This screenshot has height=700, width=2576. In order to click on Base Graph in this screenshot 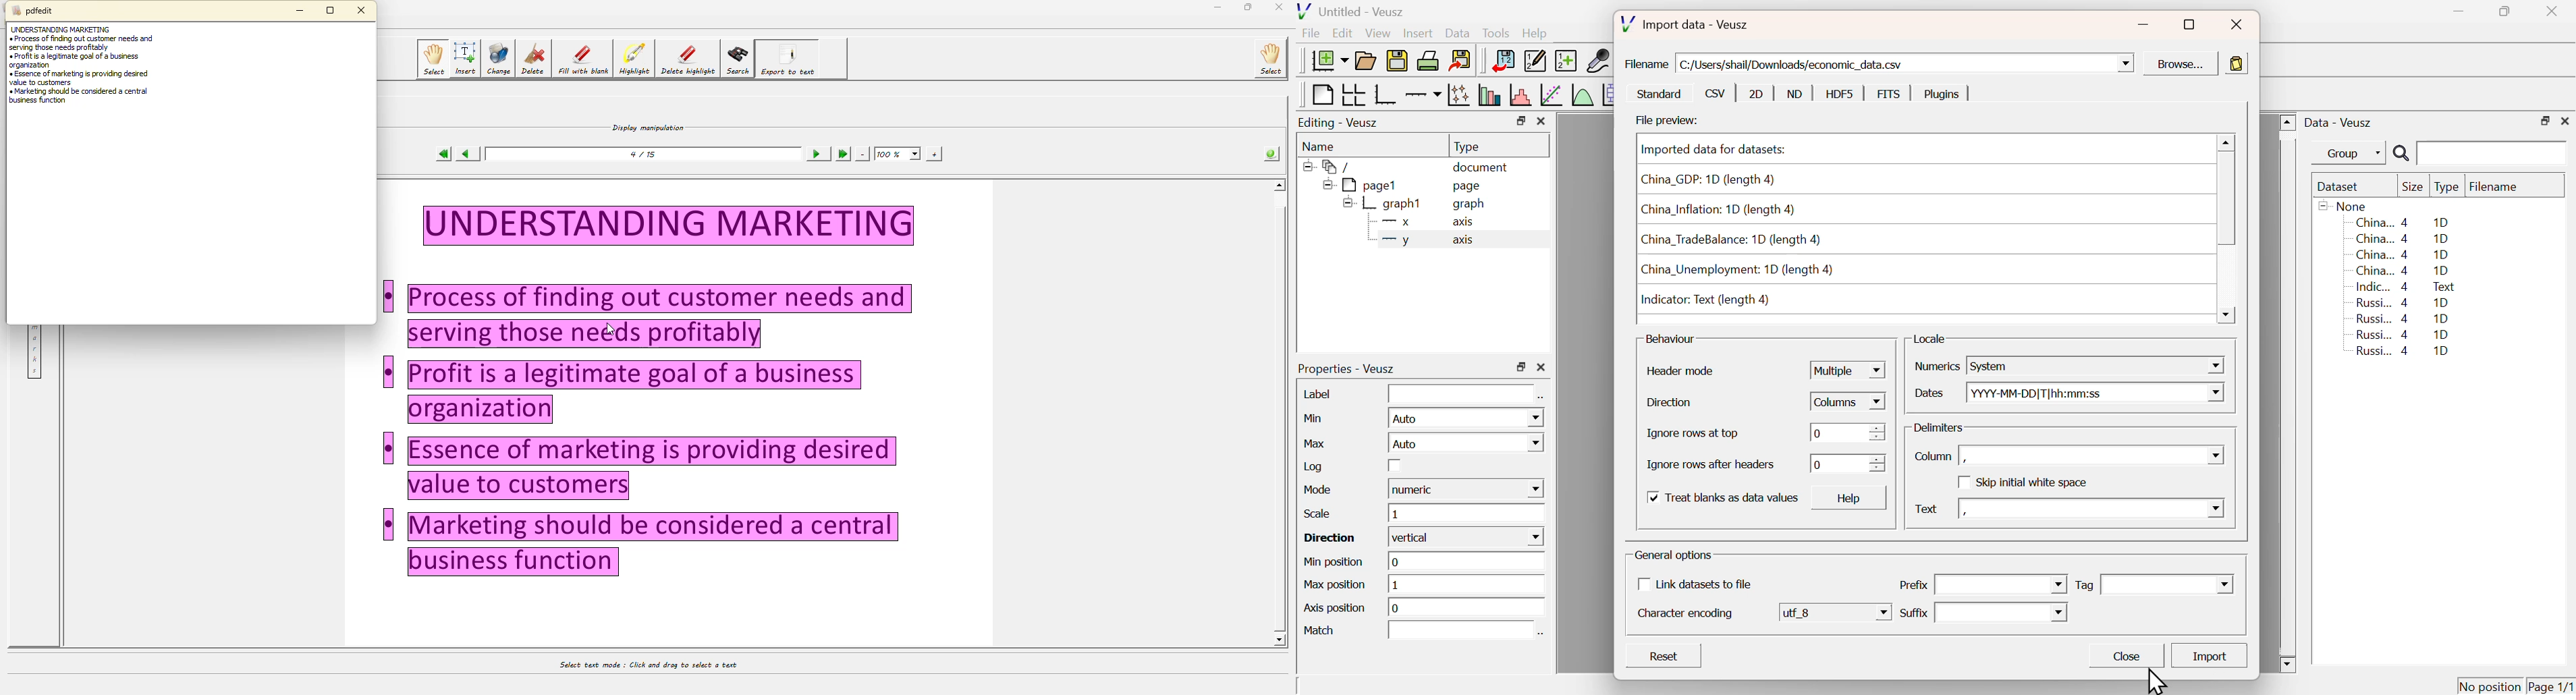, I will do `click(1384, 94)`.